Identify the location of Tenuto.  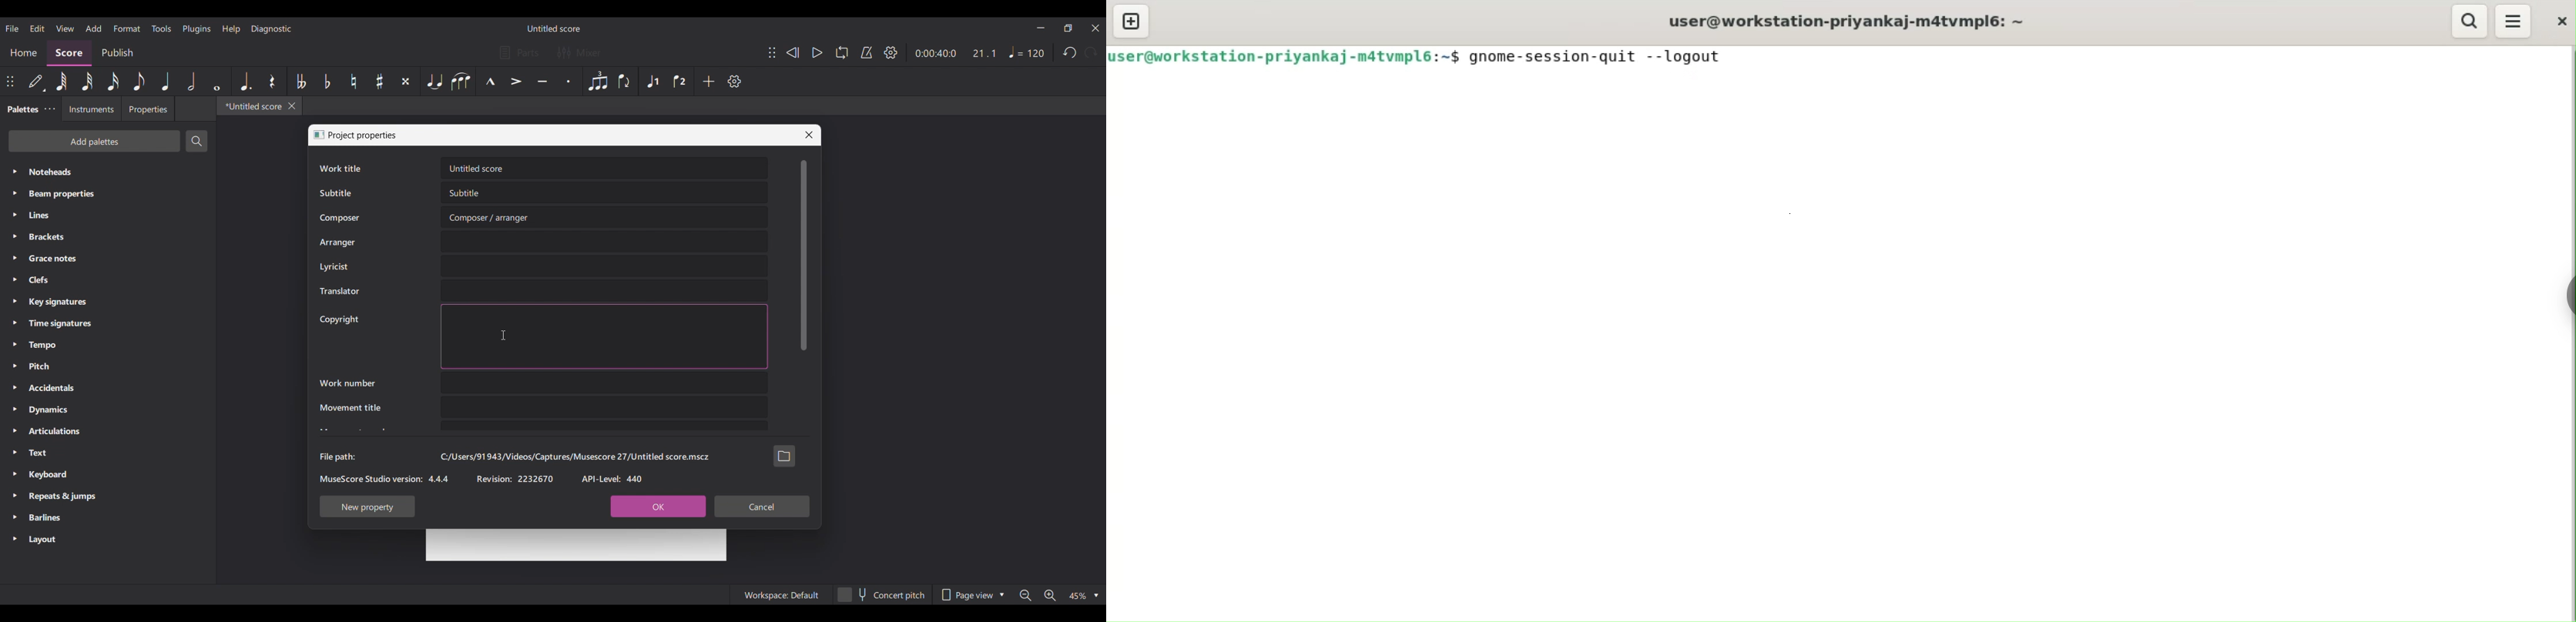
(543, 81).